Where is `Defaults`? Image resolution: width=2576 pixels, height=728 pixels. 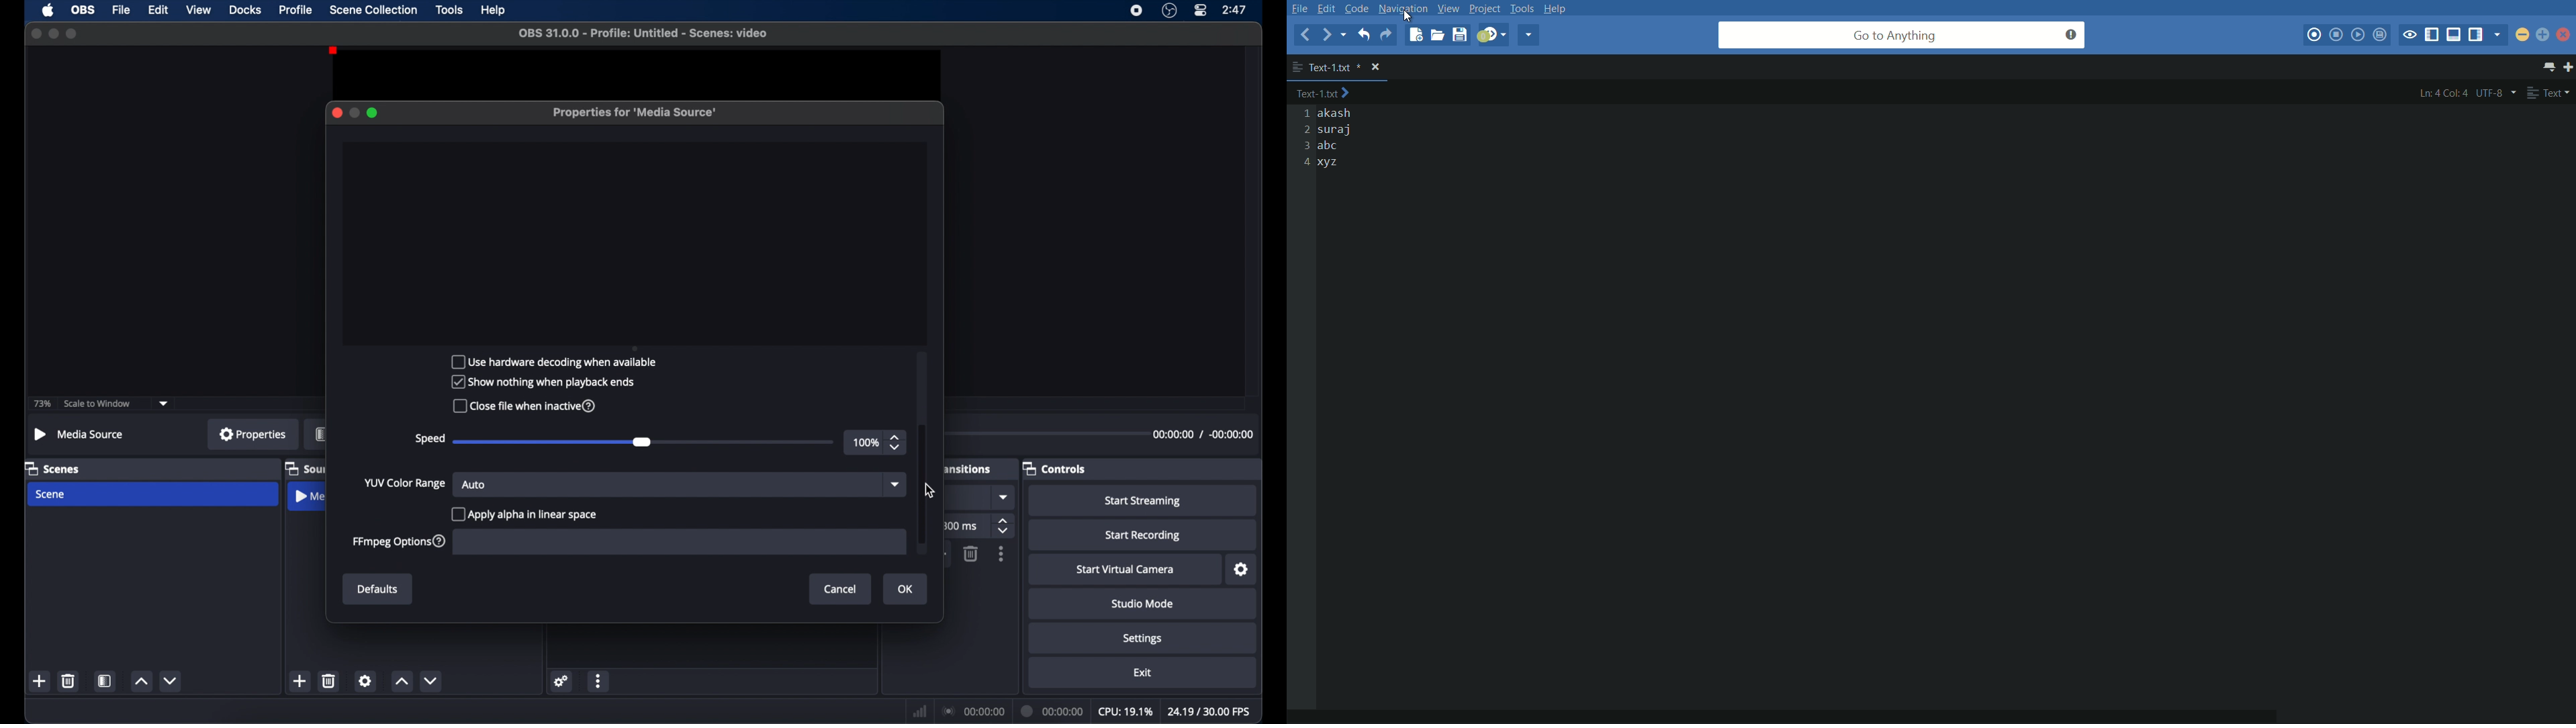
Defaults is located at coordinates (378, 589).